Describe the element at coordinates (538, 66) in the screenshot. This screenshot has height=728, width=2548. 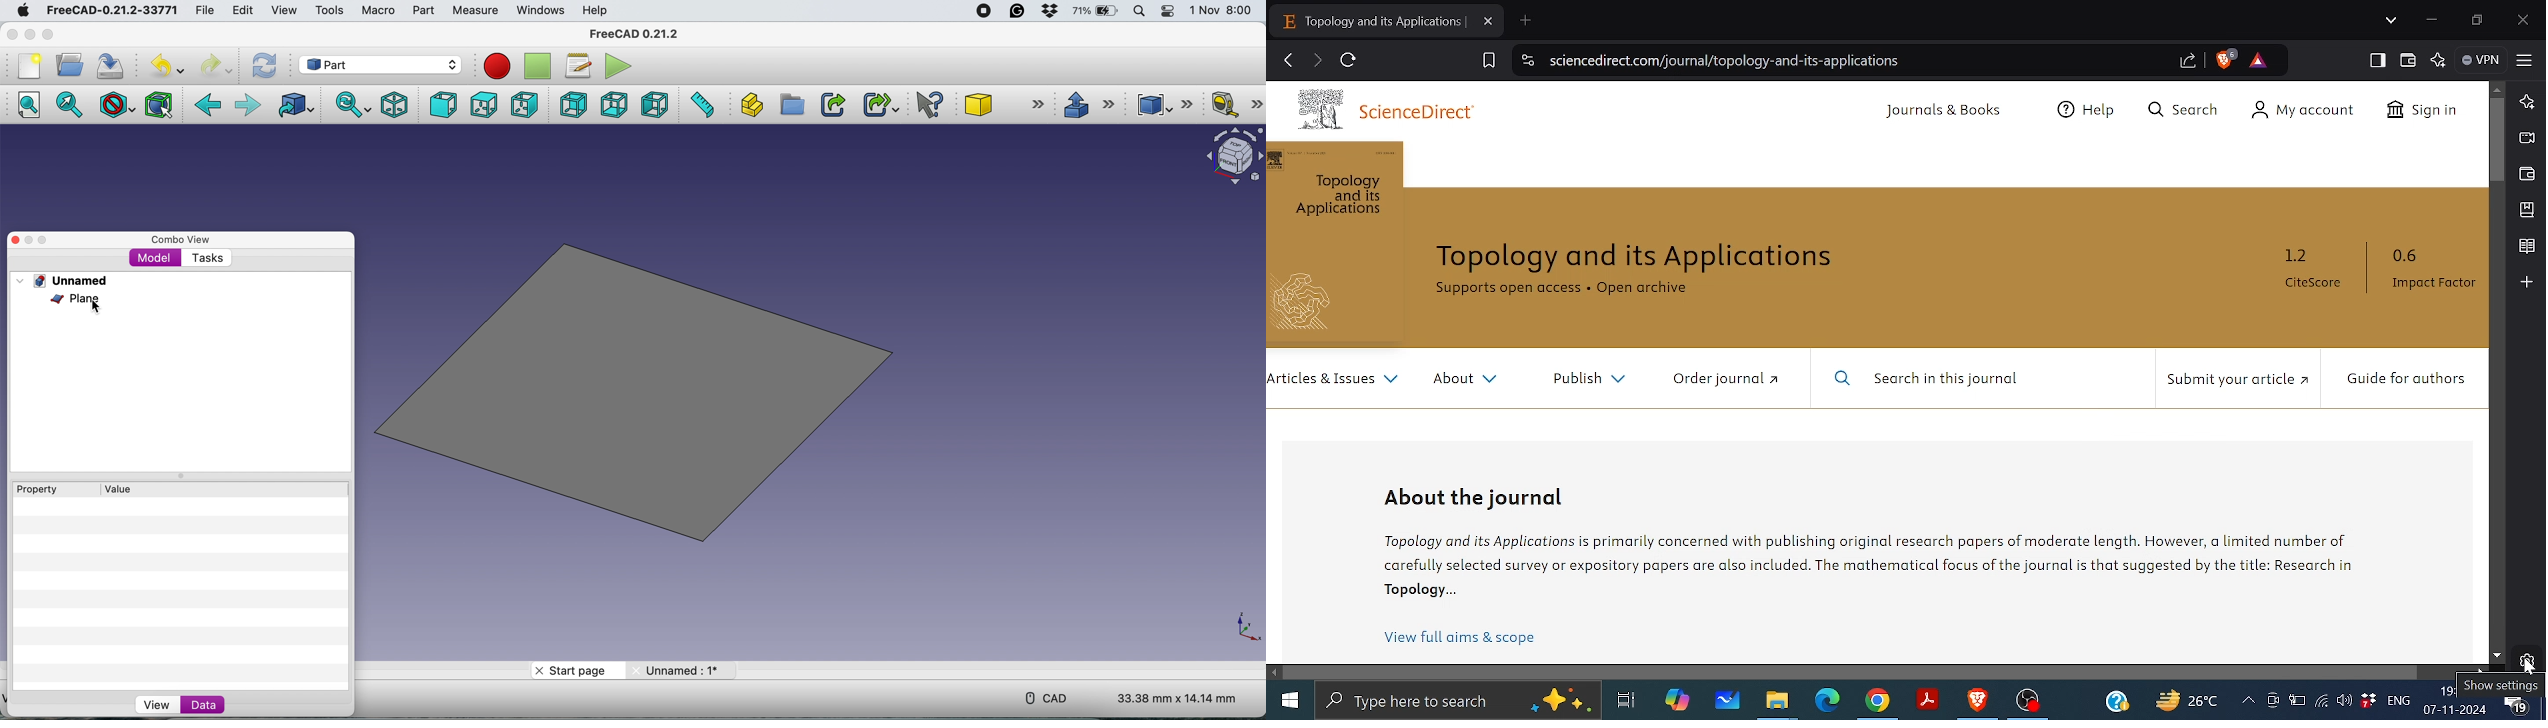
I see `stop recording macros` at that location.